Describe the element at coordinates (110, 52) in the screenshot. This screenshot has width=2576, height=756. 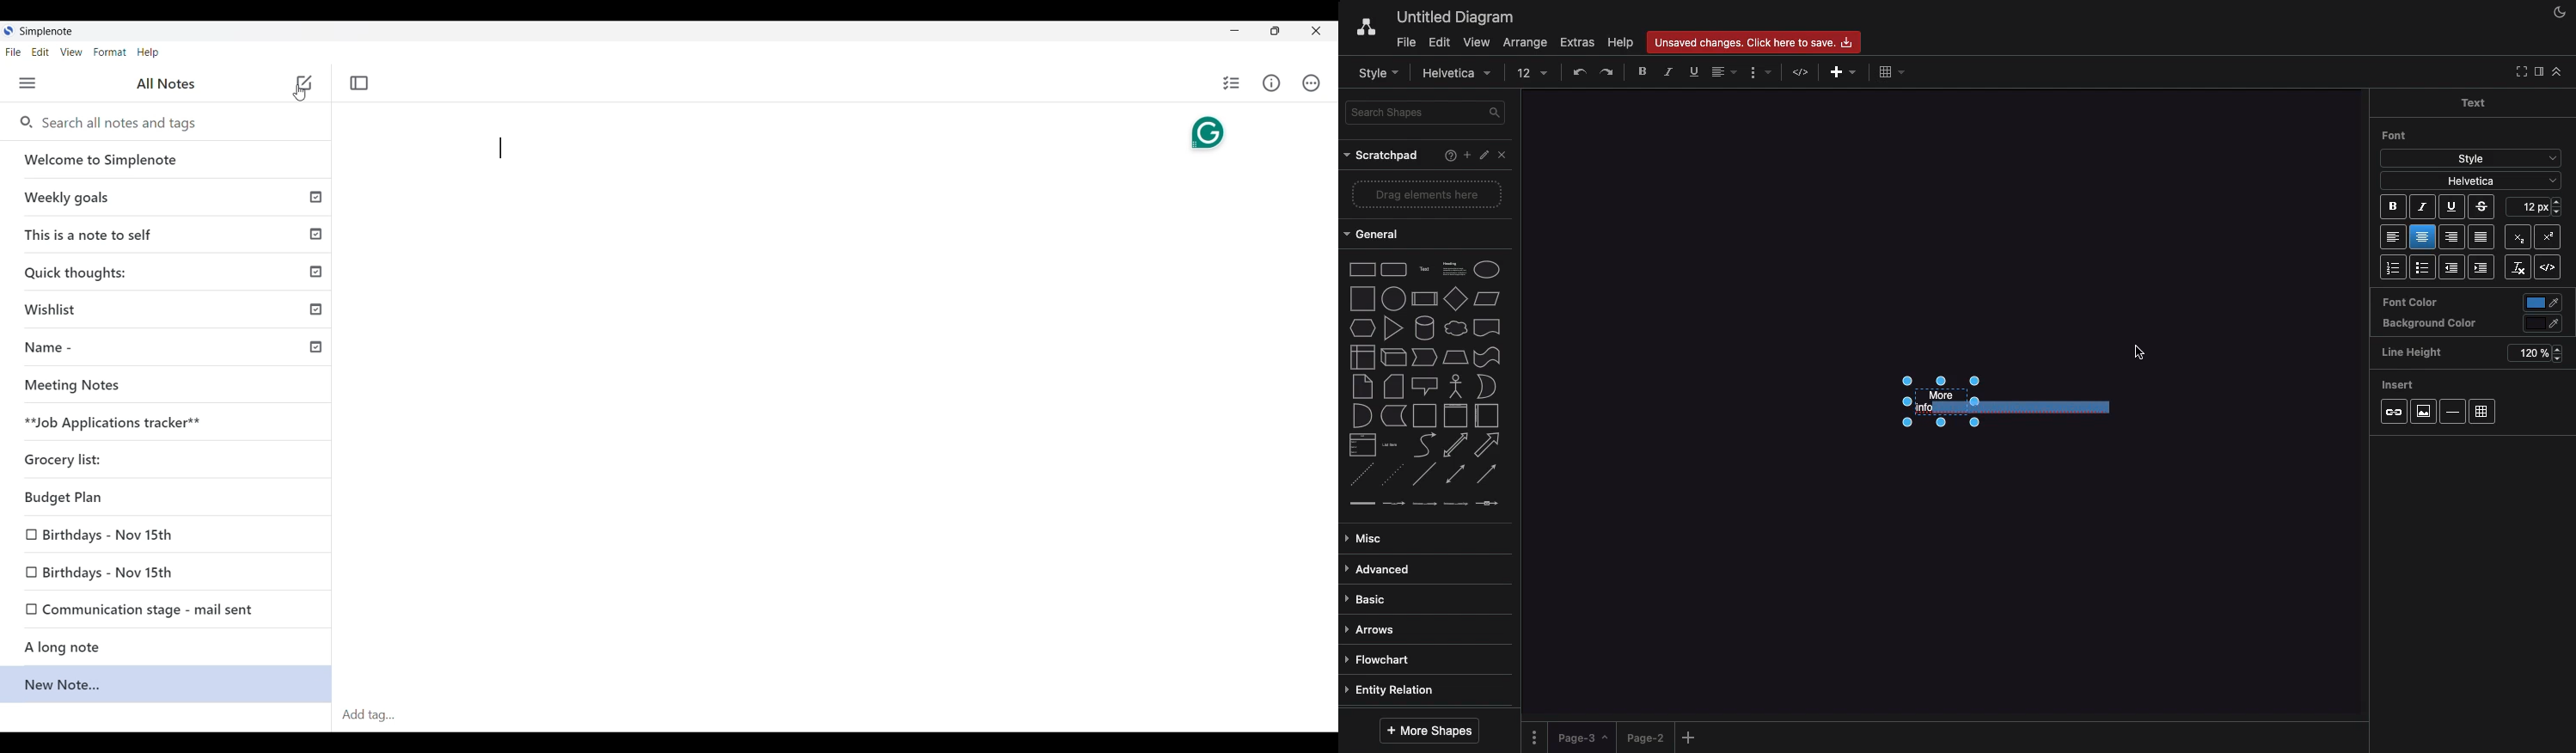
I see `Format` at that location.